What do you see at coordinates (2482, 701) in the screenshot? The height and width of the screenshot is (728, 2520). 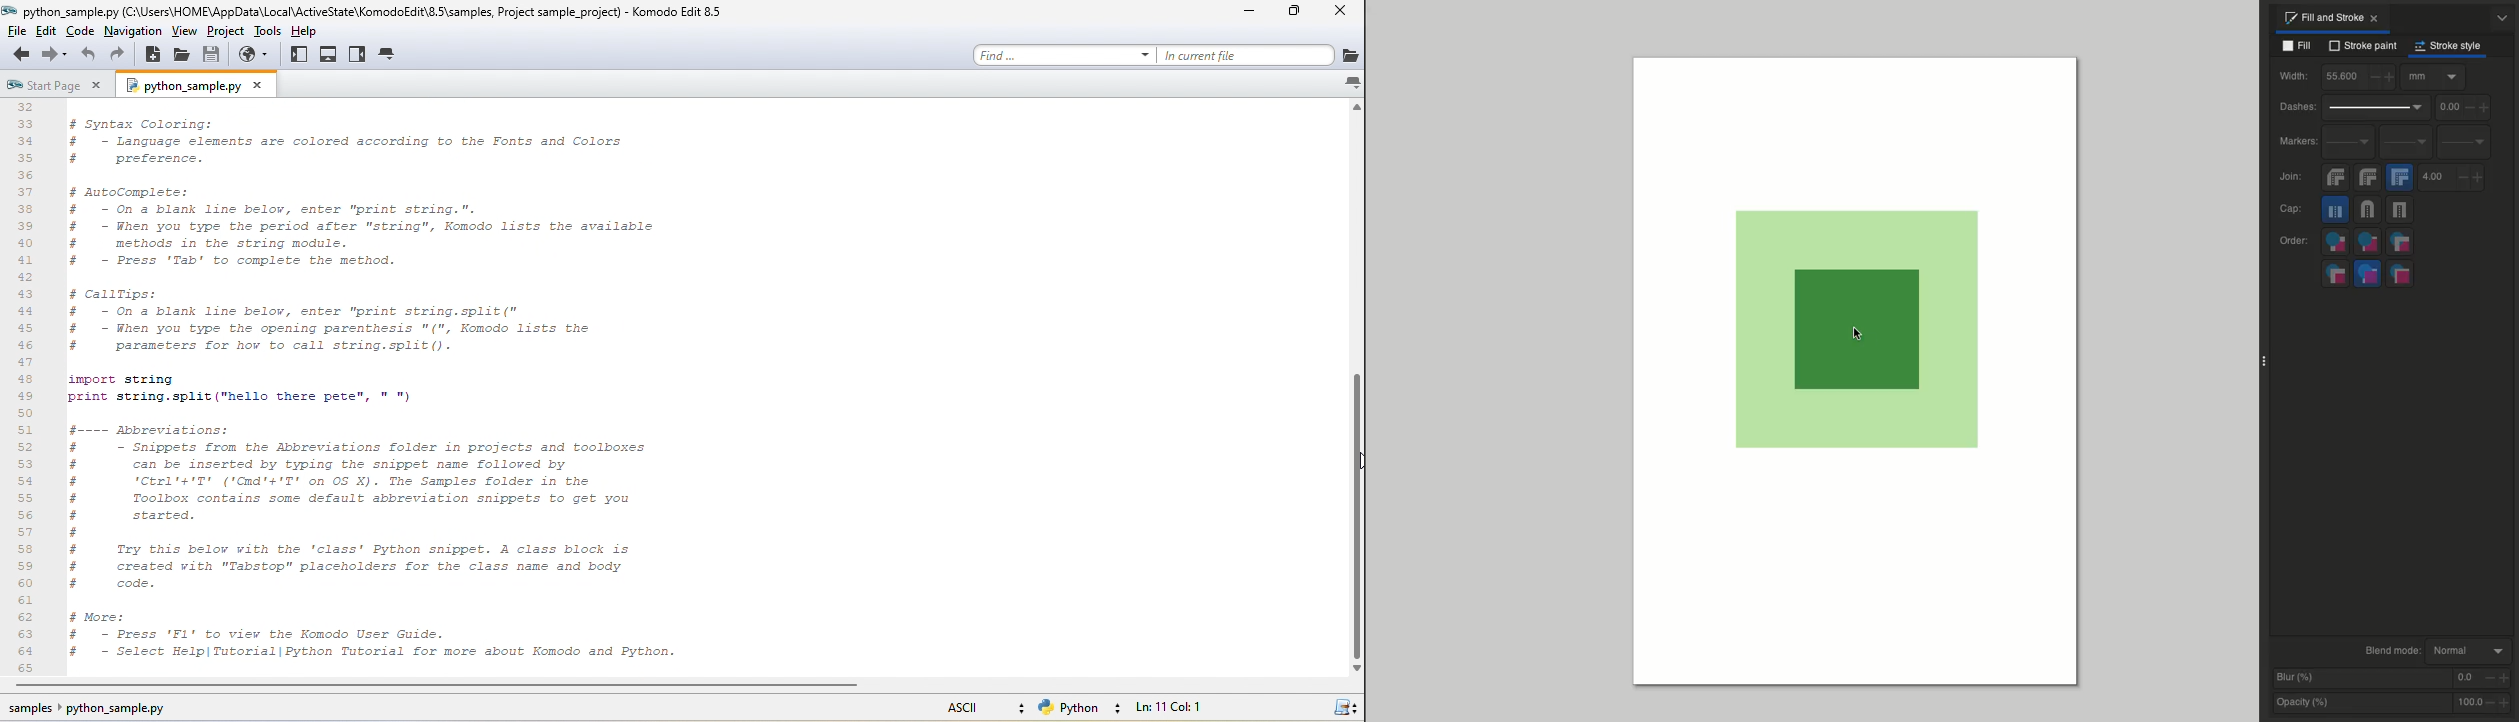 I see `100.0` at bounding box center [2482, 701].